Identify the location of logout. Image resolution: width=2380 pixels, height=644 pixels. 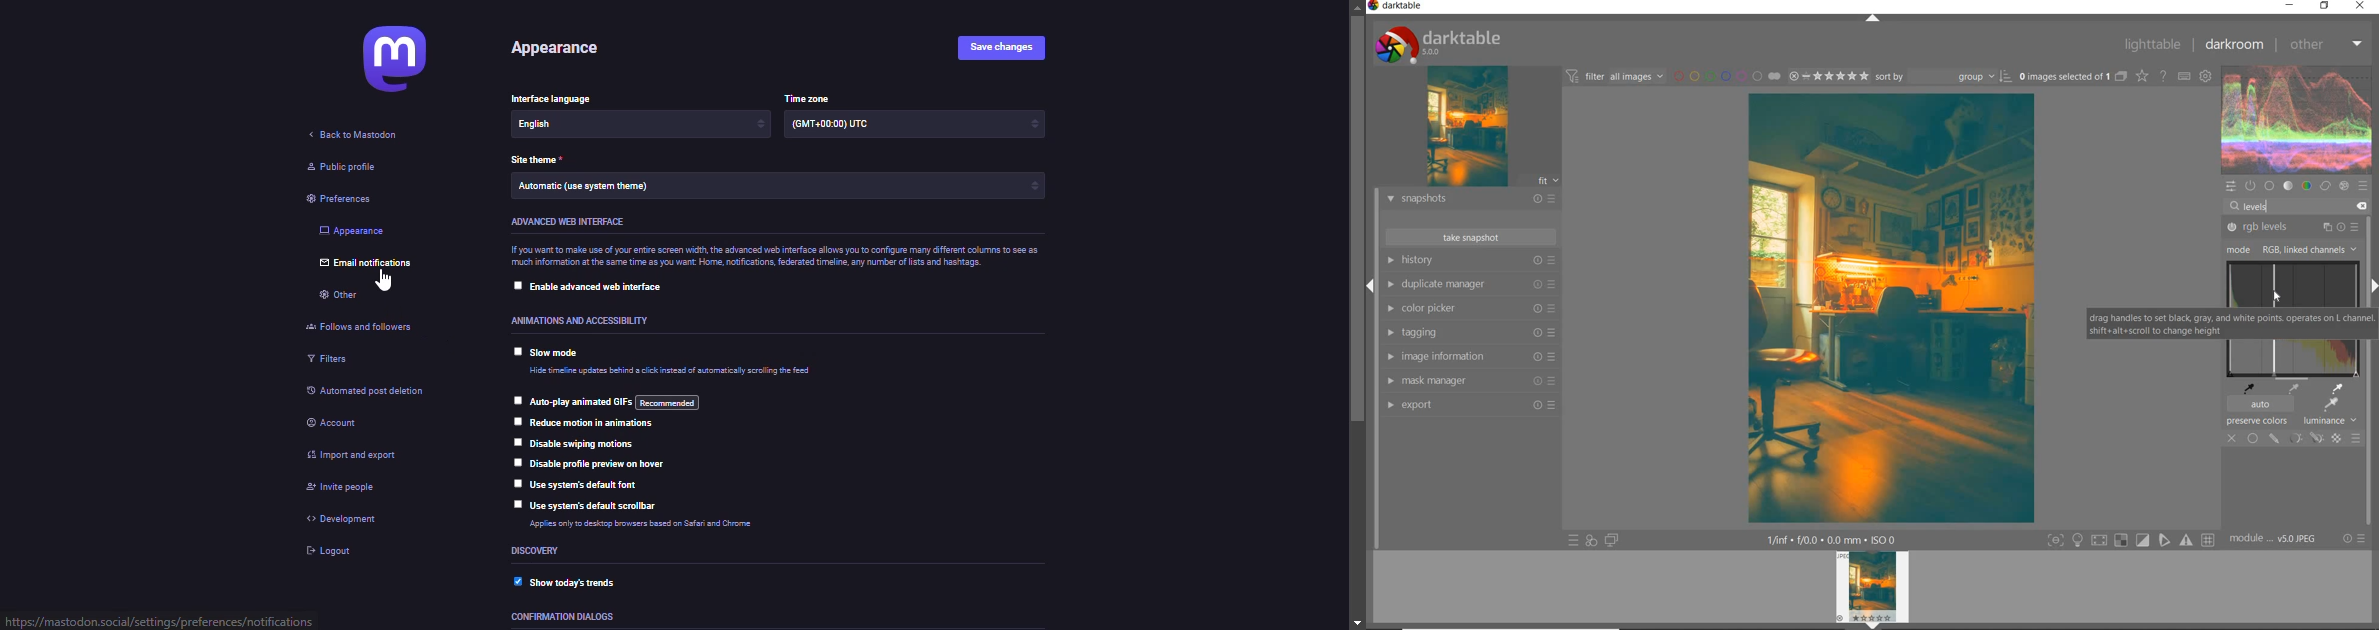
(331, 551).